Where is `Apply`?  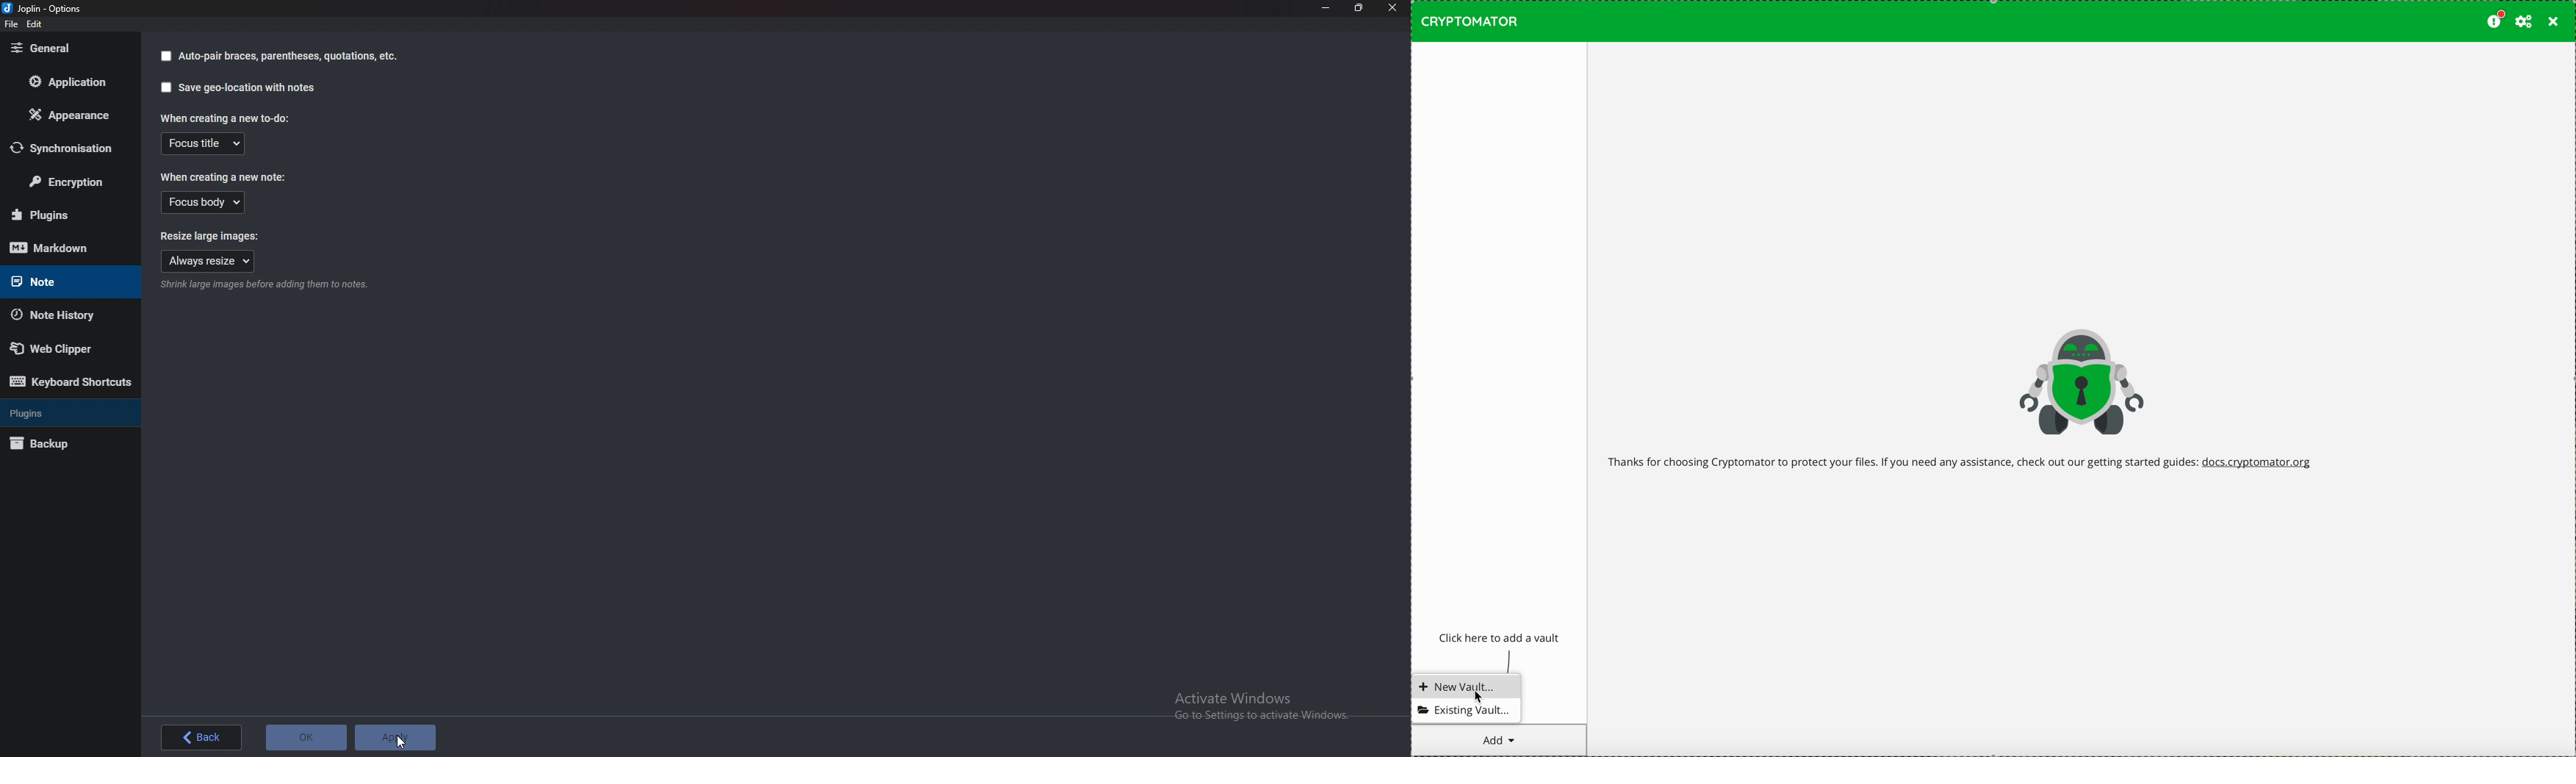 Apply is located at coordinates (395, 739).